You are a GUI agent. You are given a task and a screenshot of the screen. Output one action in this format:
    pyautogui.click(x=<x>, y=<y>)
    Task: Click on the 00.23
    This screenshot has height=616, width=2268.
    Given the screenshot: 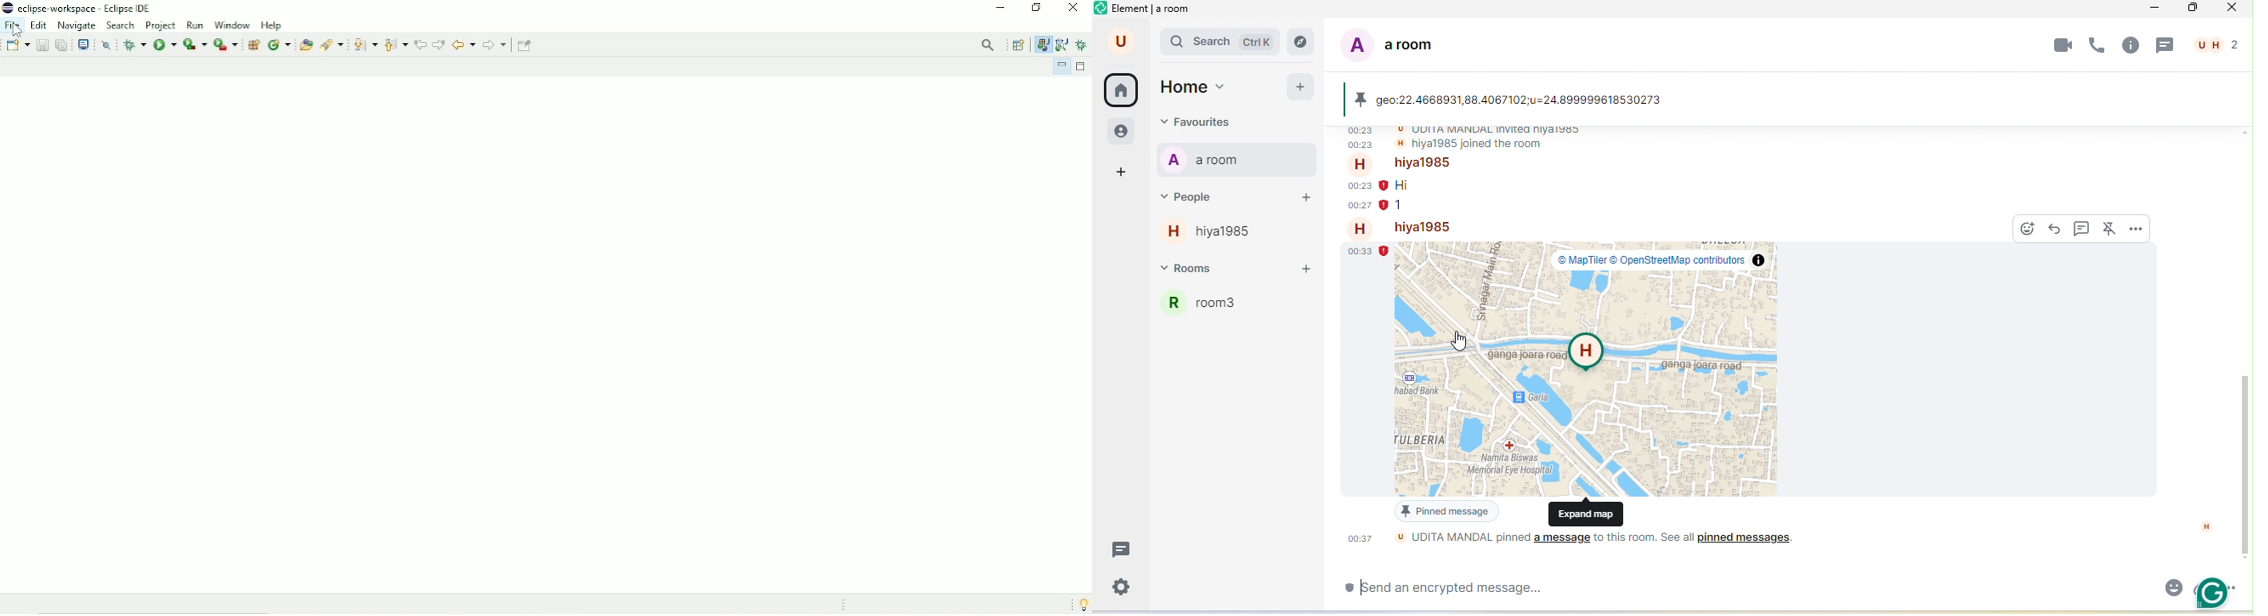 What is the action you would take?
    pyautogui.click(x=1366, y=149)
    